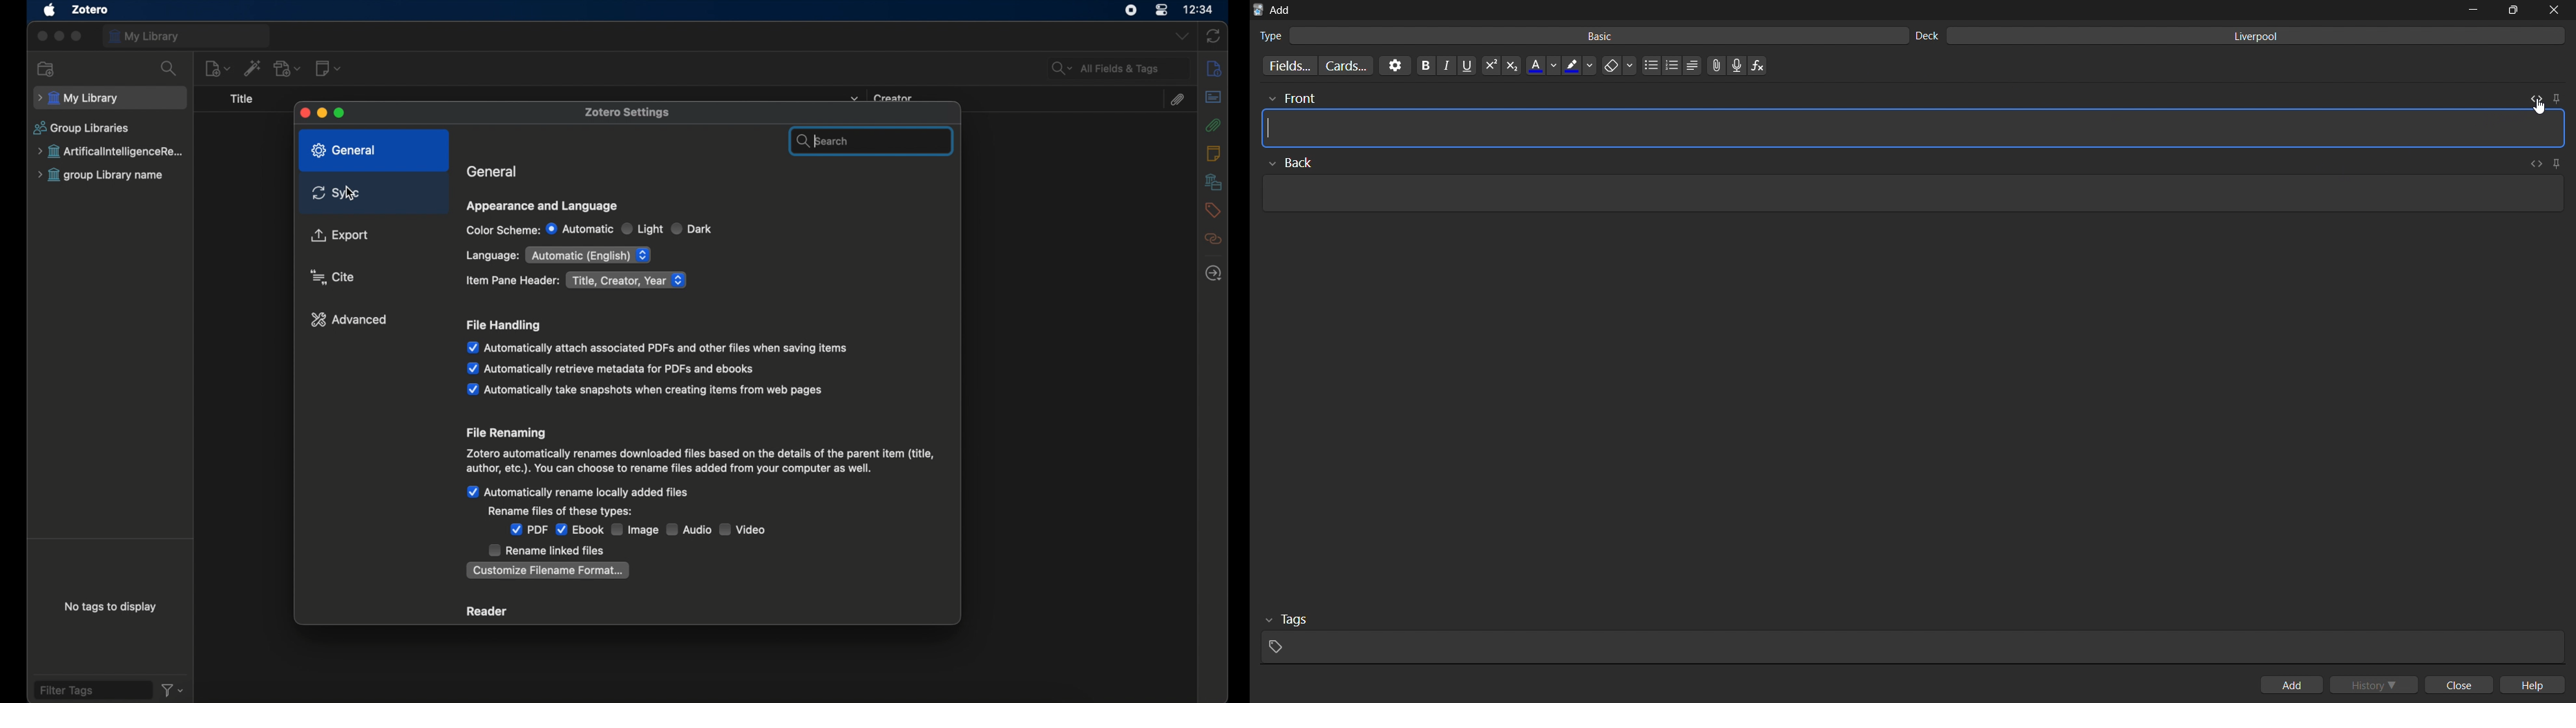 This screenshot has width=2576, height=728. I want to click on file handling, so click(508, 325).